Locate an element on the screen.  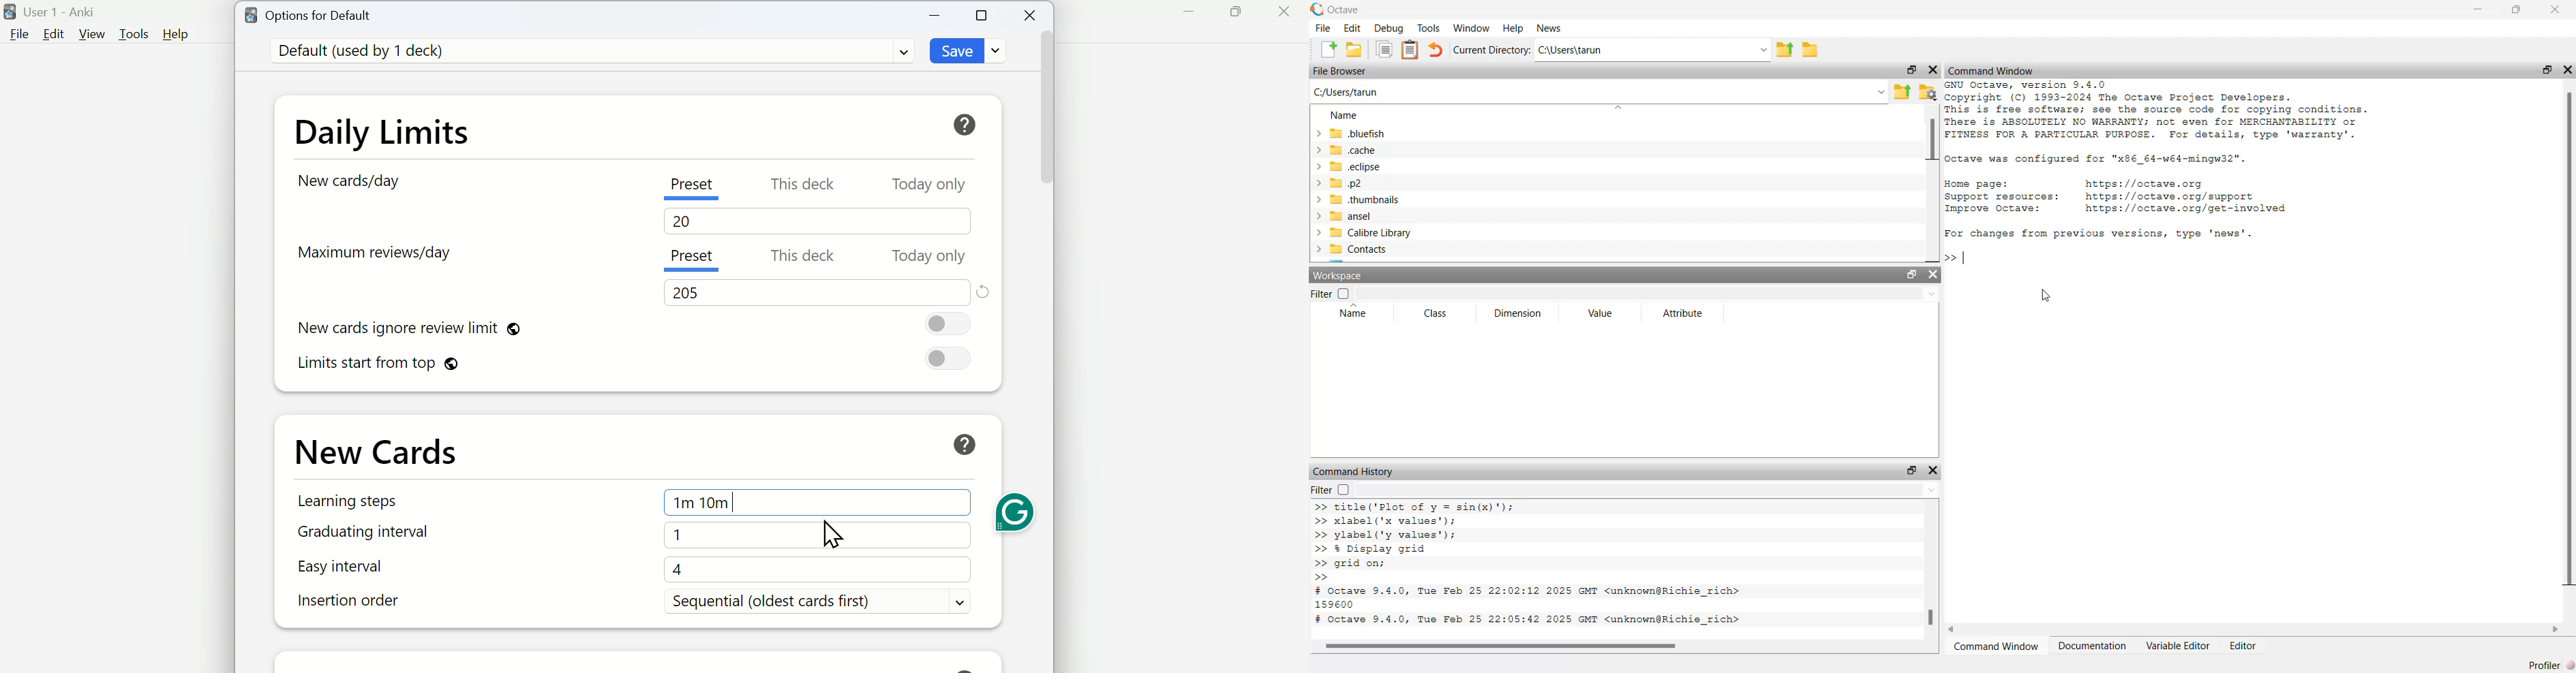
205 is located at coordinates (695, 292).